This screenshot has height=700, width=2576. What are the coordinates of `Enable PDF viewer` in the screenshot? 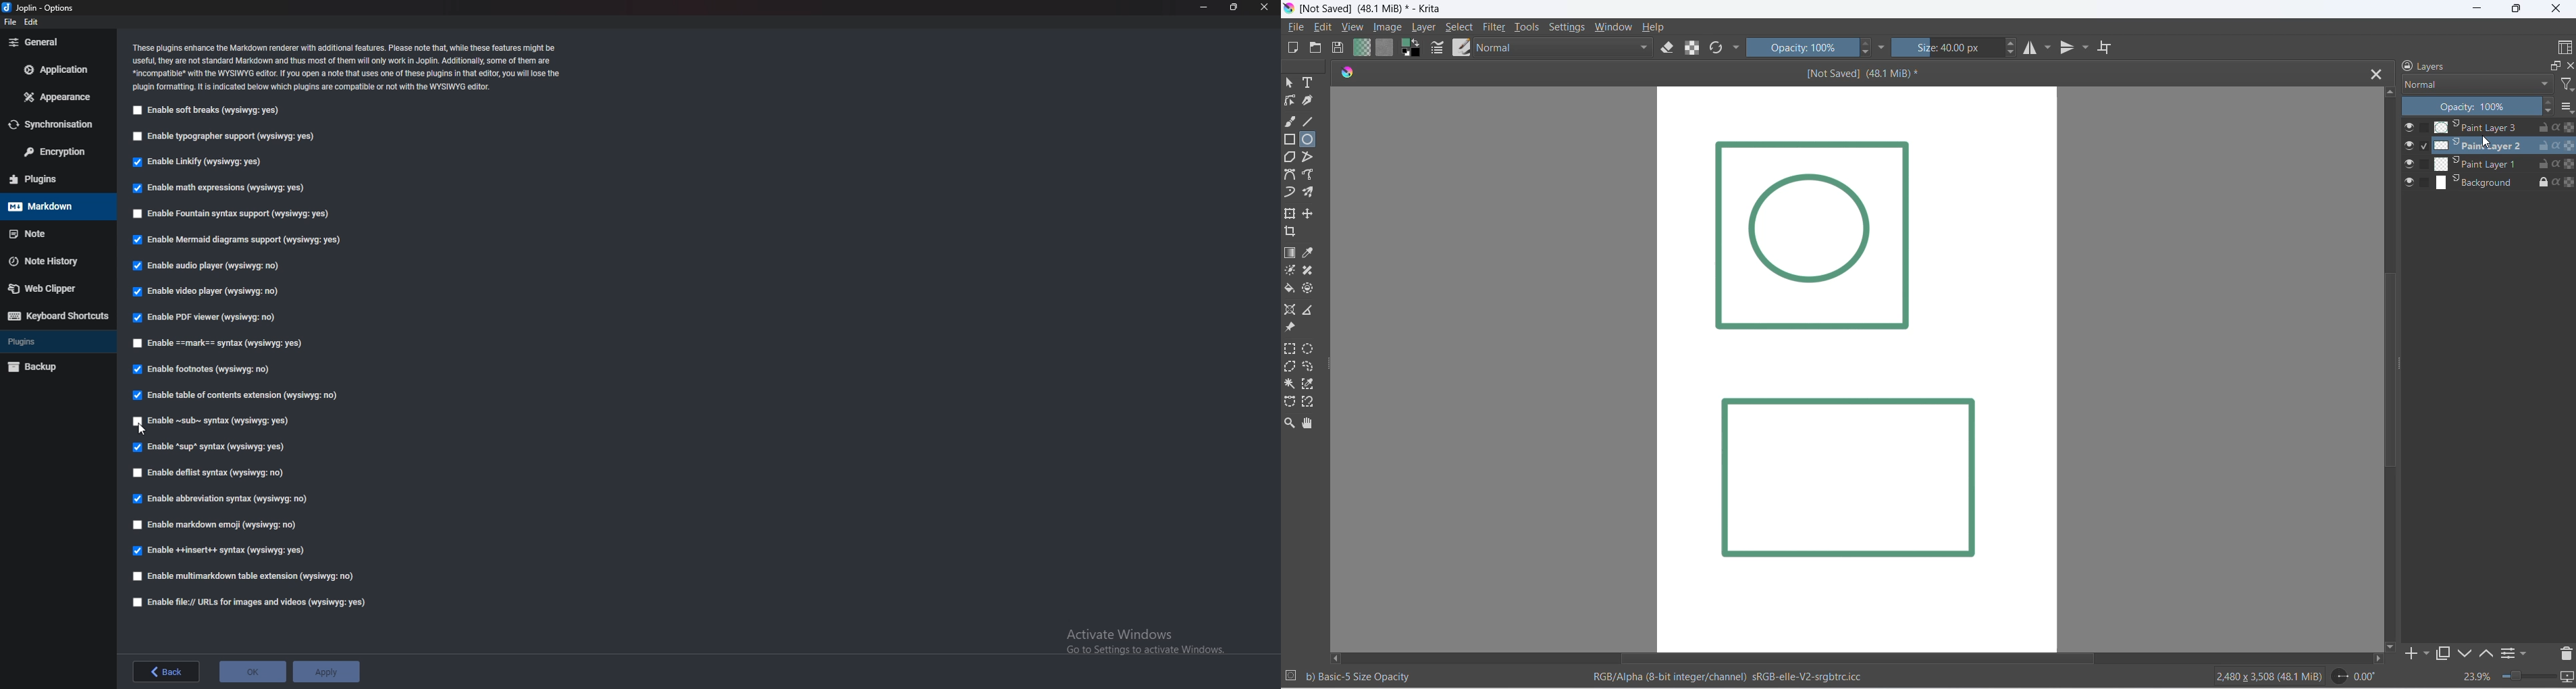 It's located at (200, 318).